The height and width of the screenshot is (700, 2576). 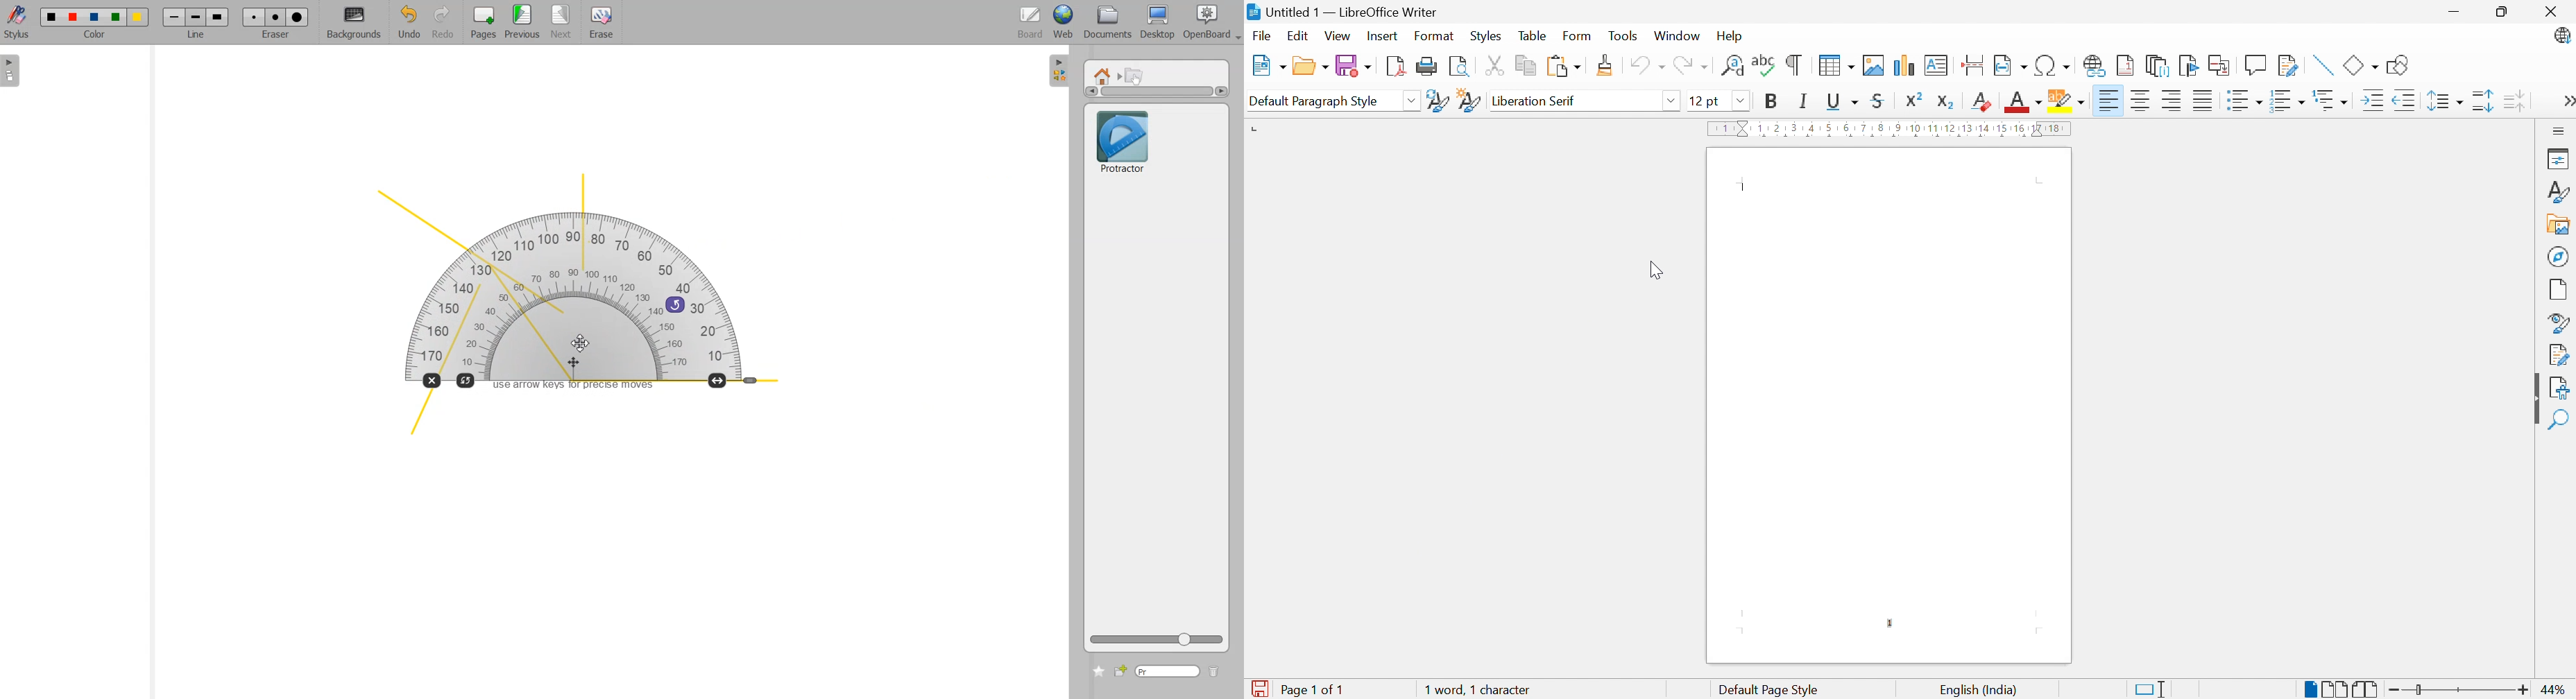 I want to click on 44%, so click(x=2555, y=690).